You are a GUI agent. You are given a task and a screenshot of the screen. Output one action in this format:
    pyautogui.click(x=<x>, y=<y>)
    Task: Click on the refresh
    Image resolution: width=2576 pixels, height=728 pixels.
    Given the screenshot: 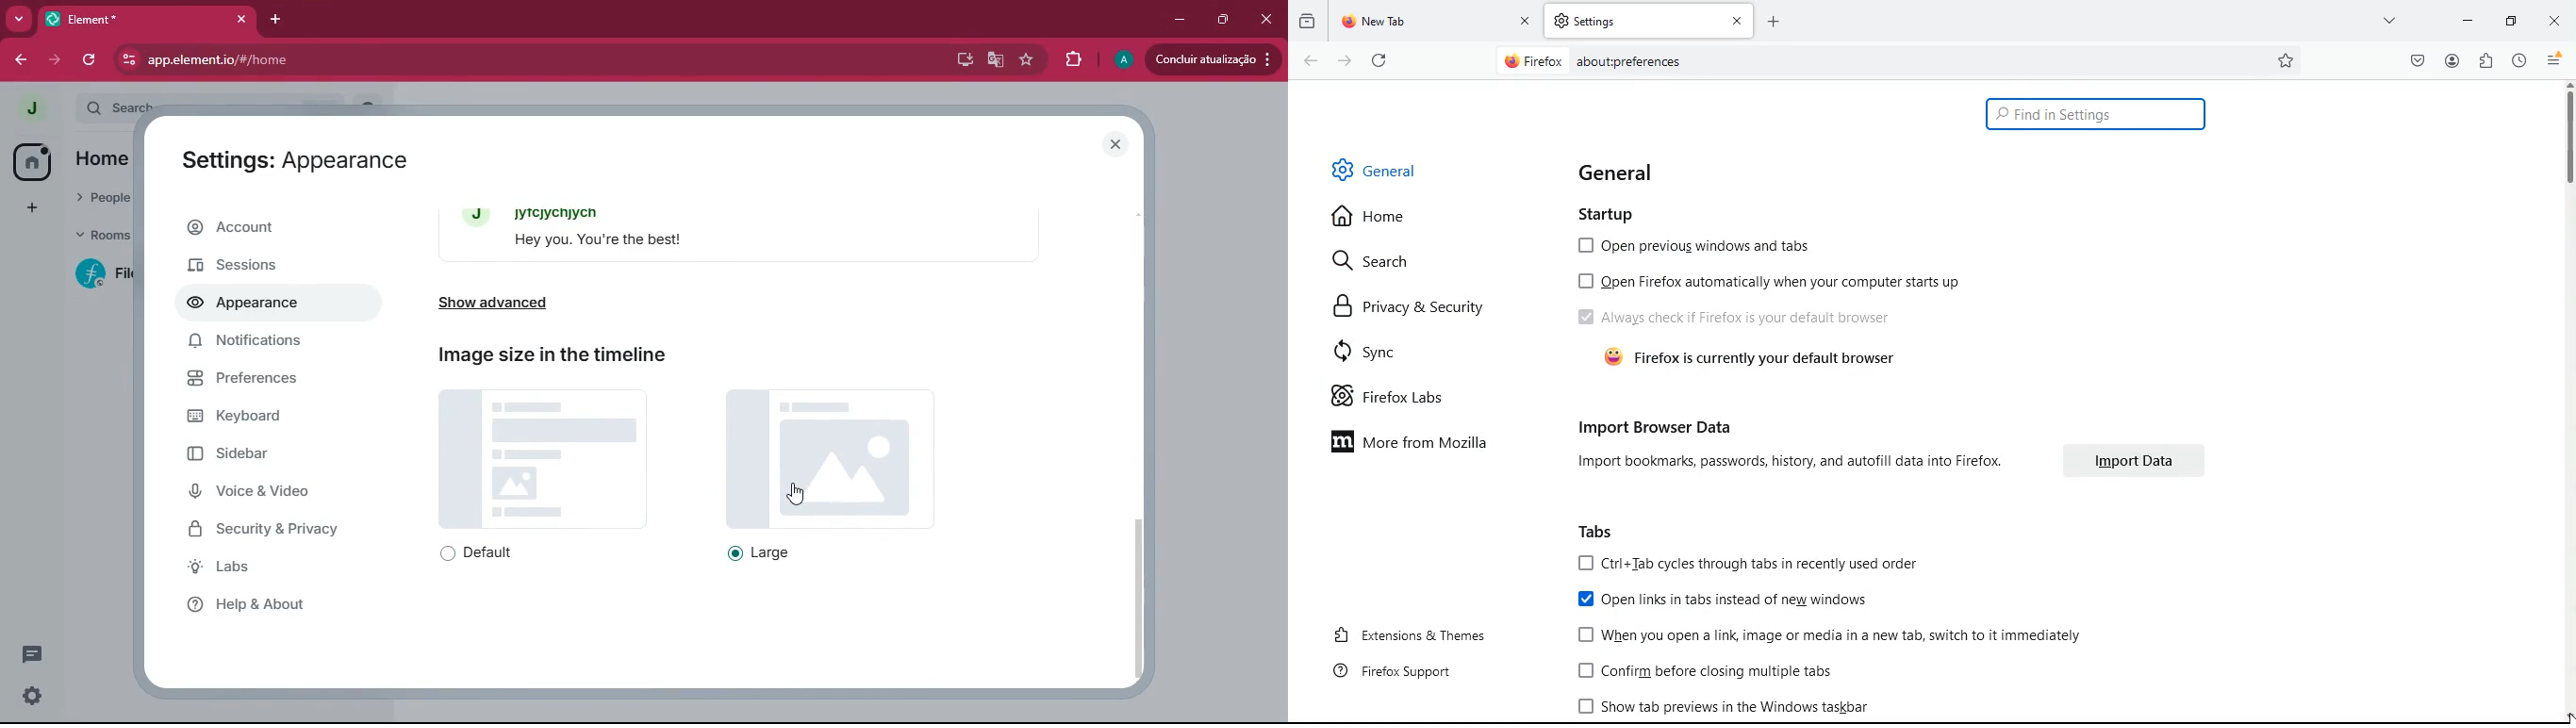 What is the action you would take?
    pyautogui.click(x=1379, y=59)
    